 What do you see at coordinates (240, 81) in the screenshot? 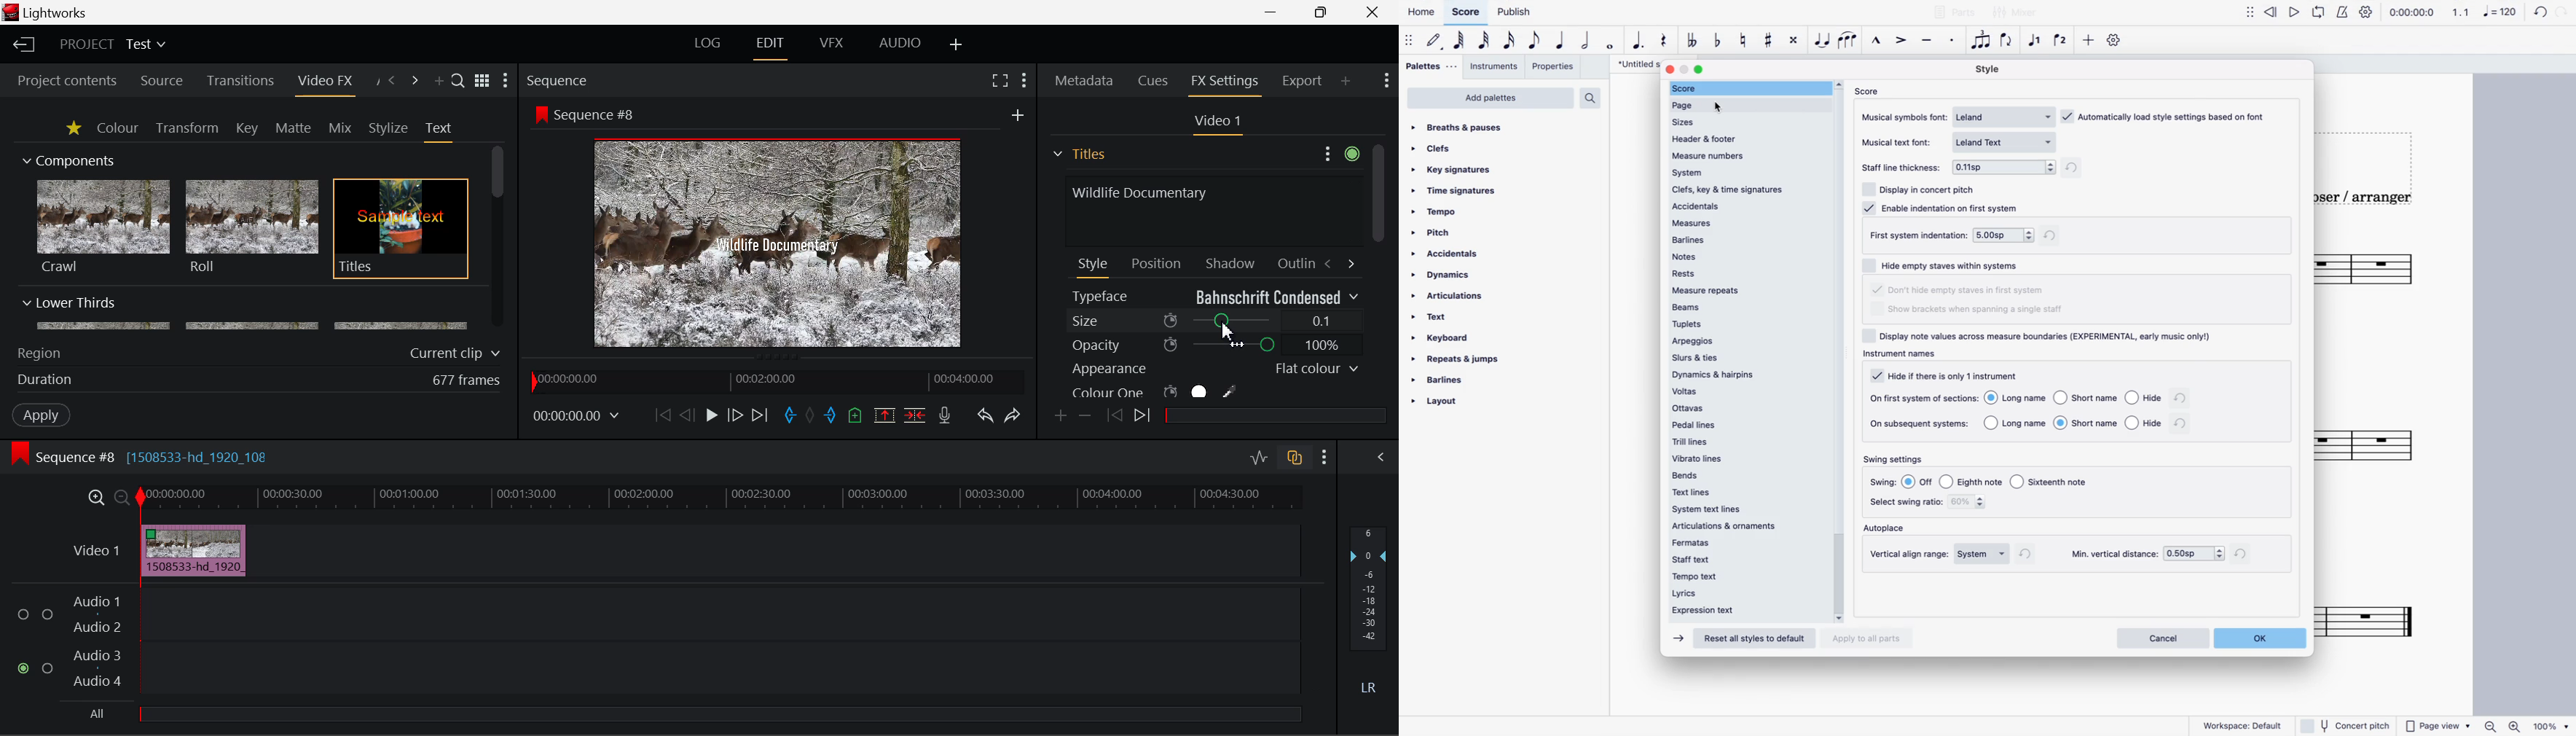
I see `Transitions` at bounding box center [240, 81].